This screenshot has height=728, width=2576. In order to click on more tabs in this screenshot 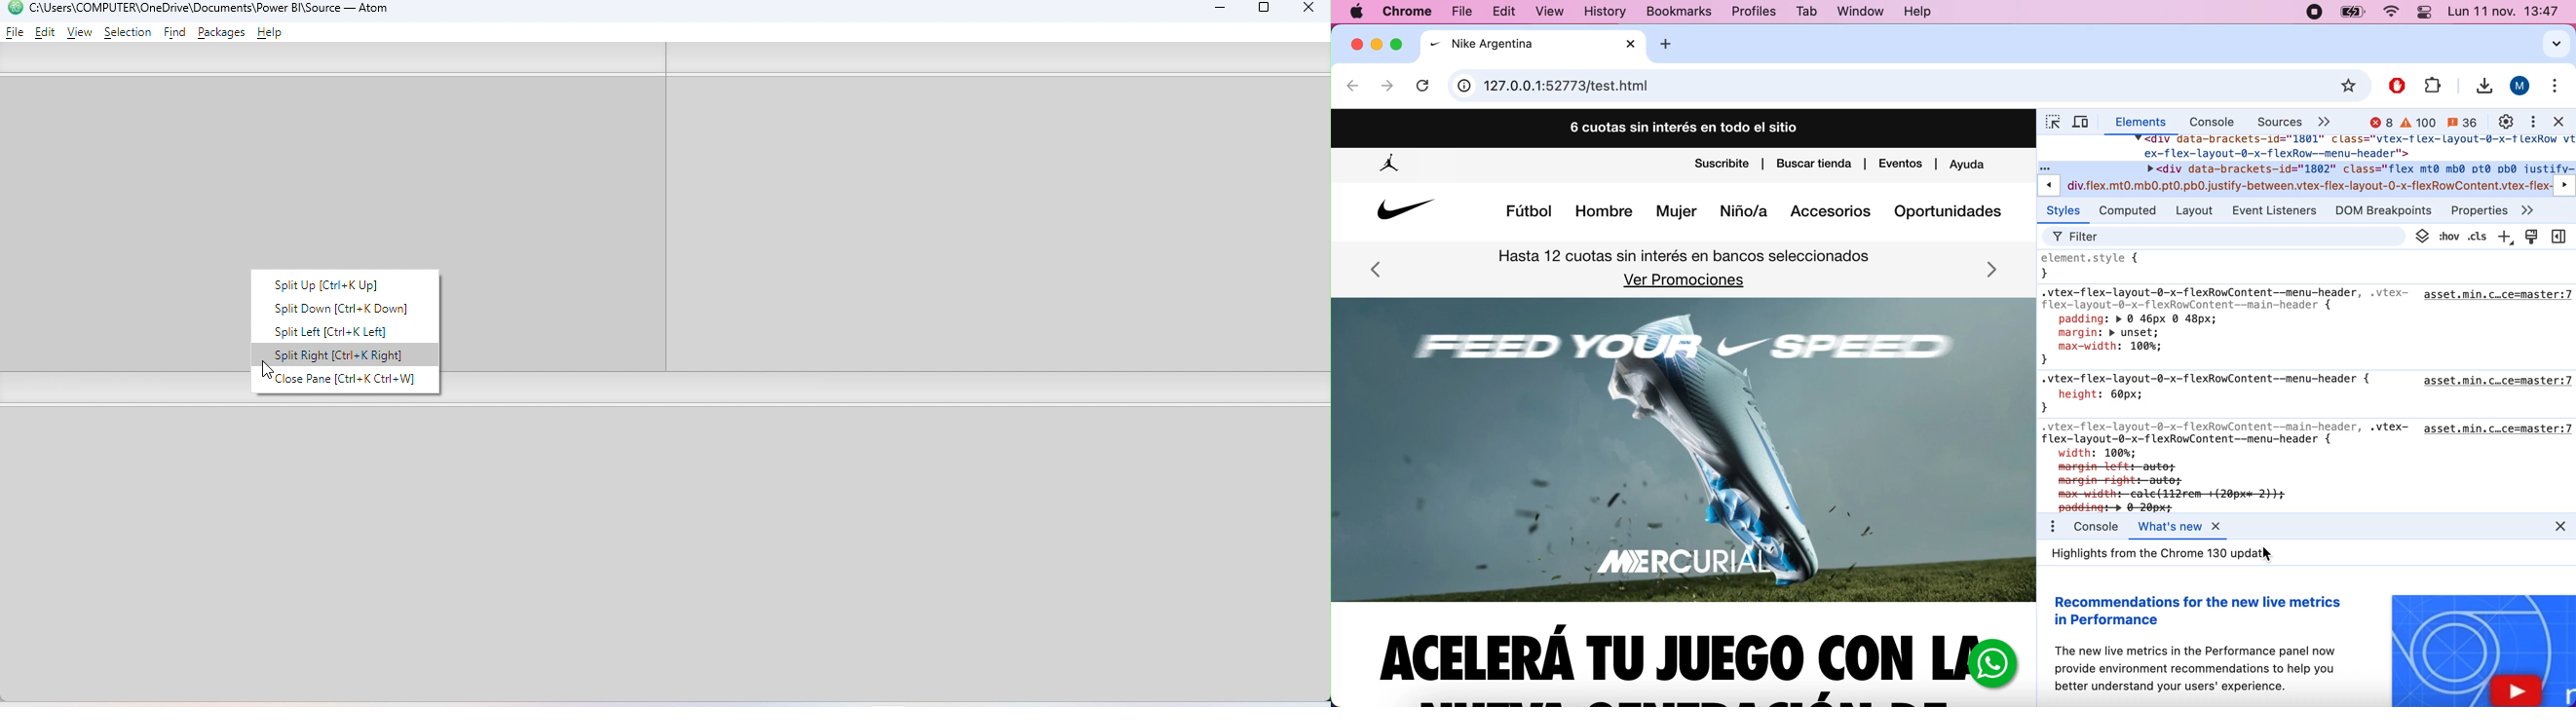, I will do `click(2327, 121)`.